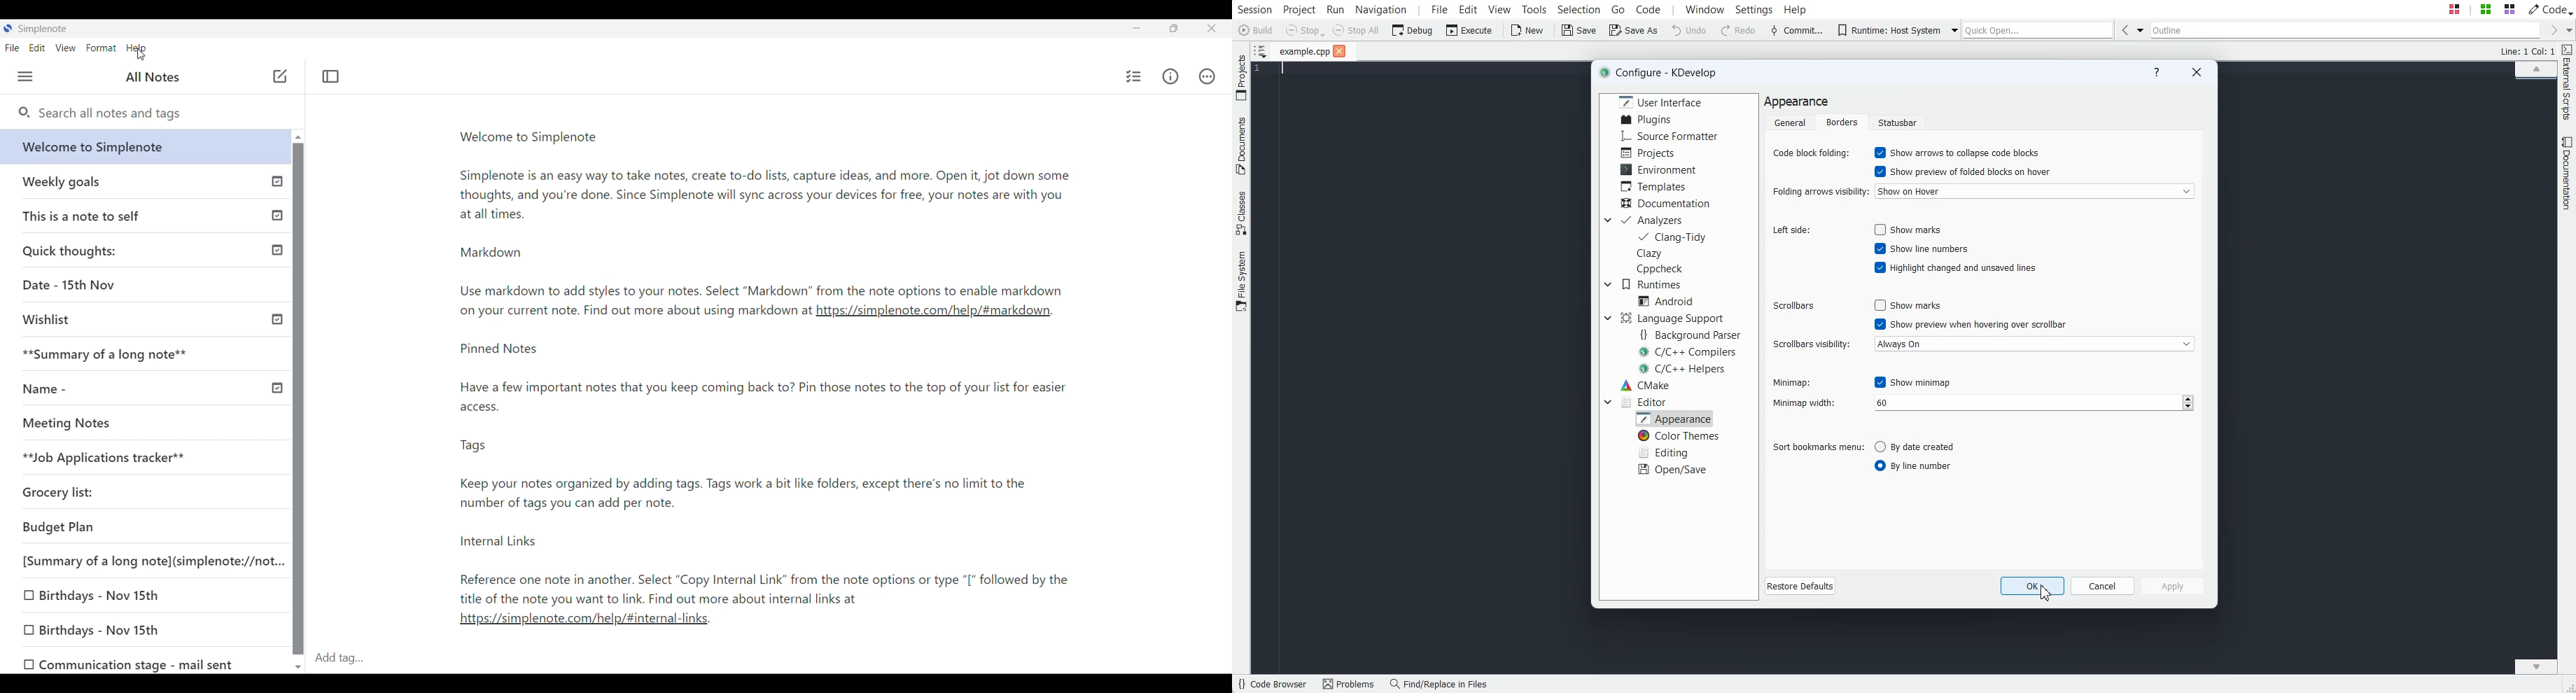 This screenshot has width=2576, height=700. Describe the element at coordinates (55, 492) in the screenshot. I see `Grocery list:` at that location.